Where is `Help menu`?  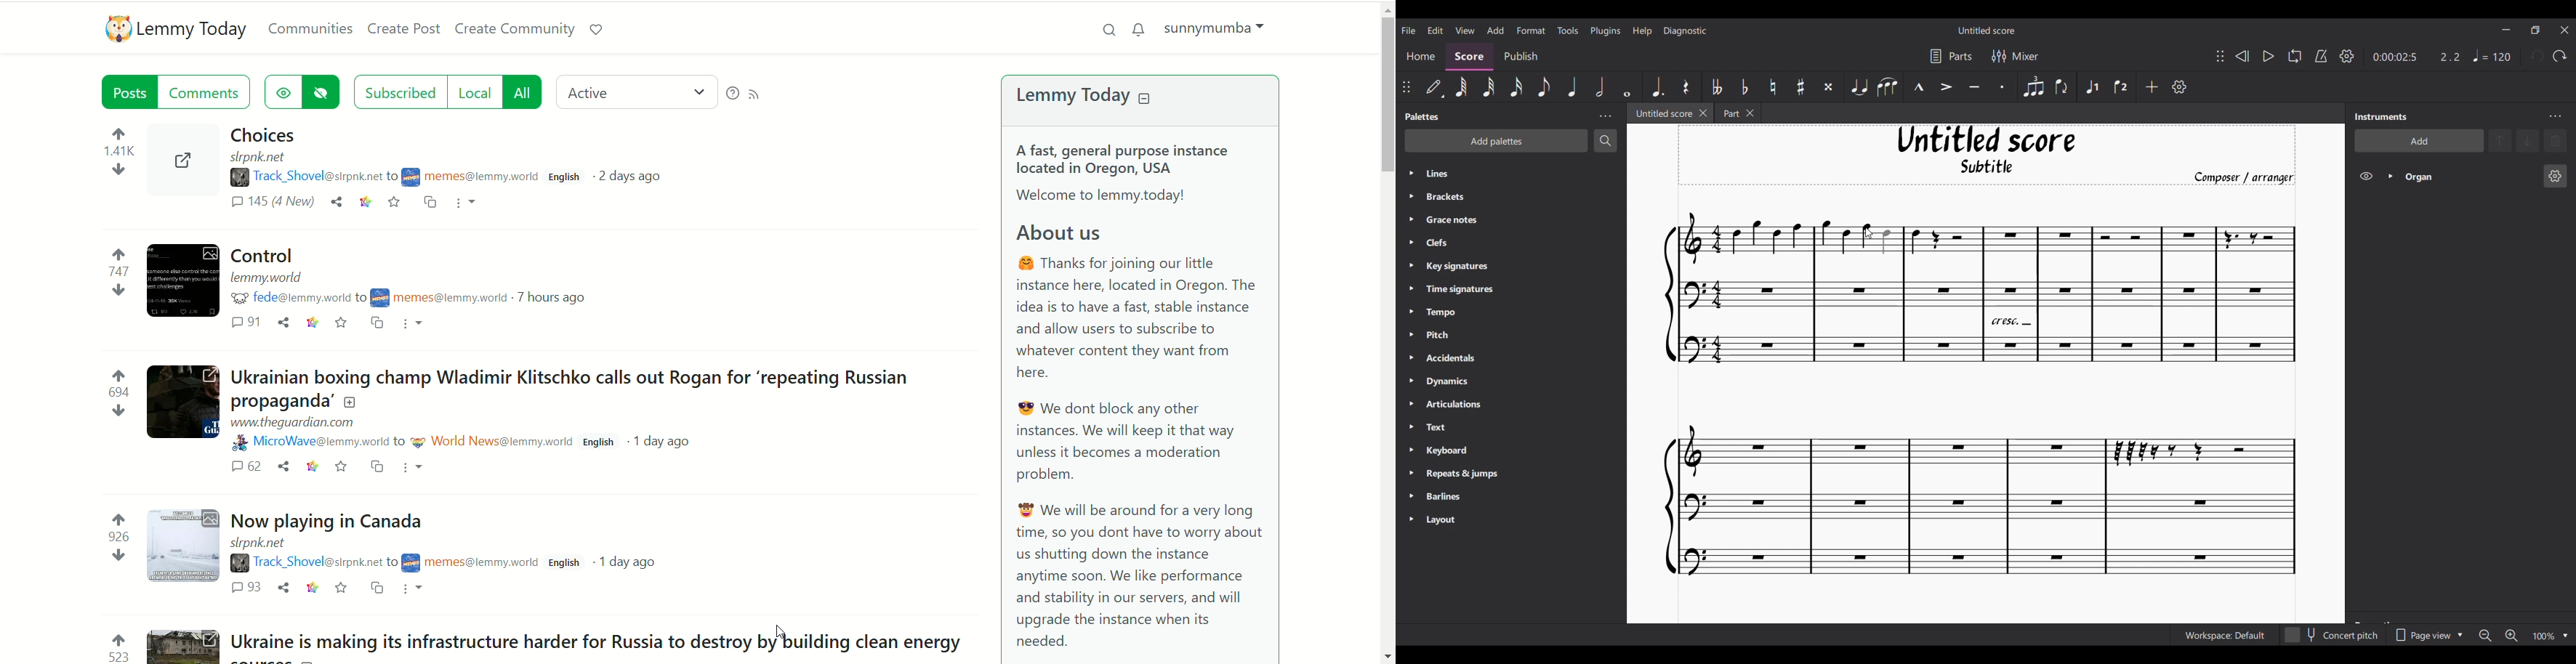
Help menu is located at coordinates (1643, 31).